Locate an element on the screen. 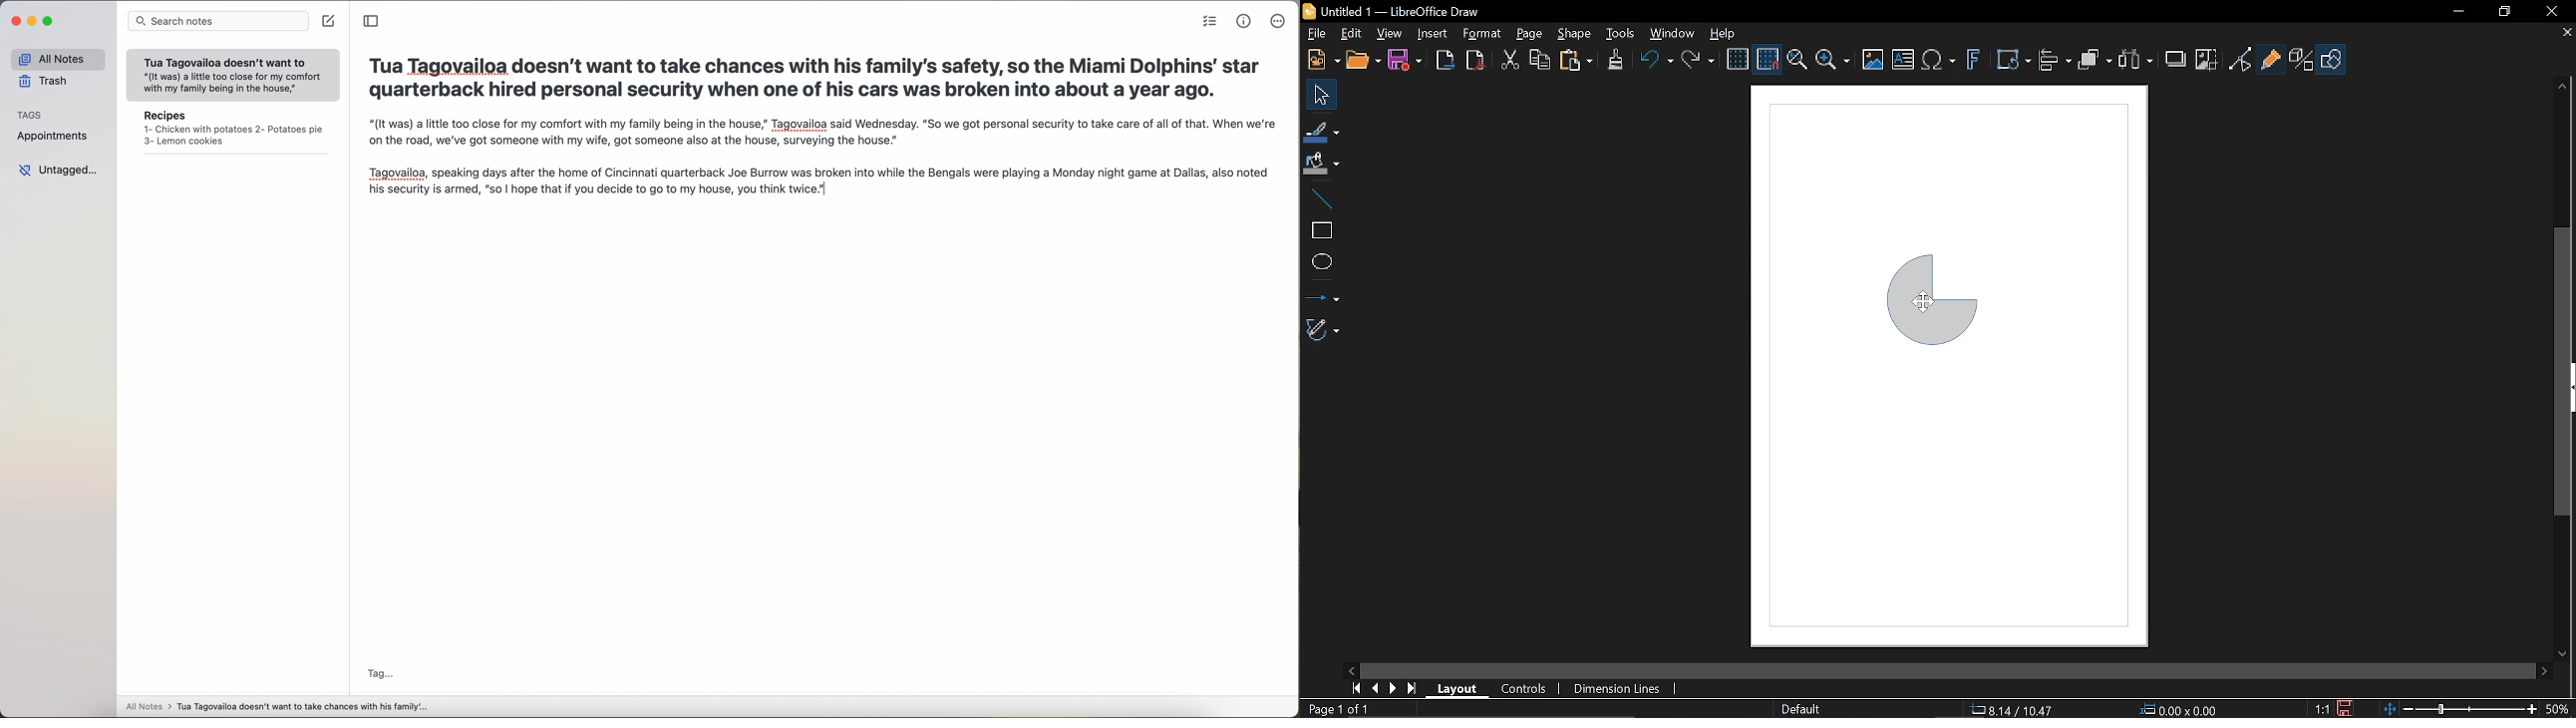 The width and height of the screenshot is (2576, 728). layout is located at coordinates (1458, 690).